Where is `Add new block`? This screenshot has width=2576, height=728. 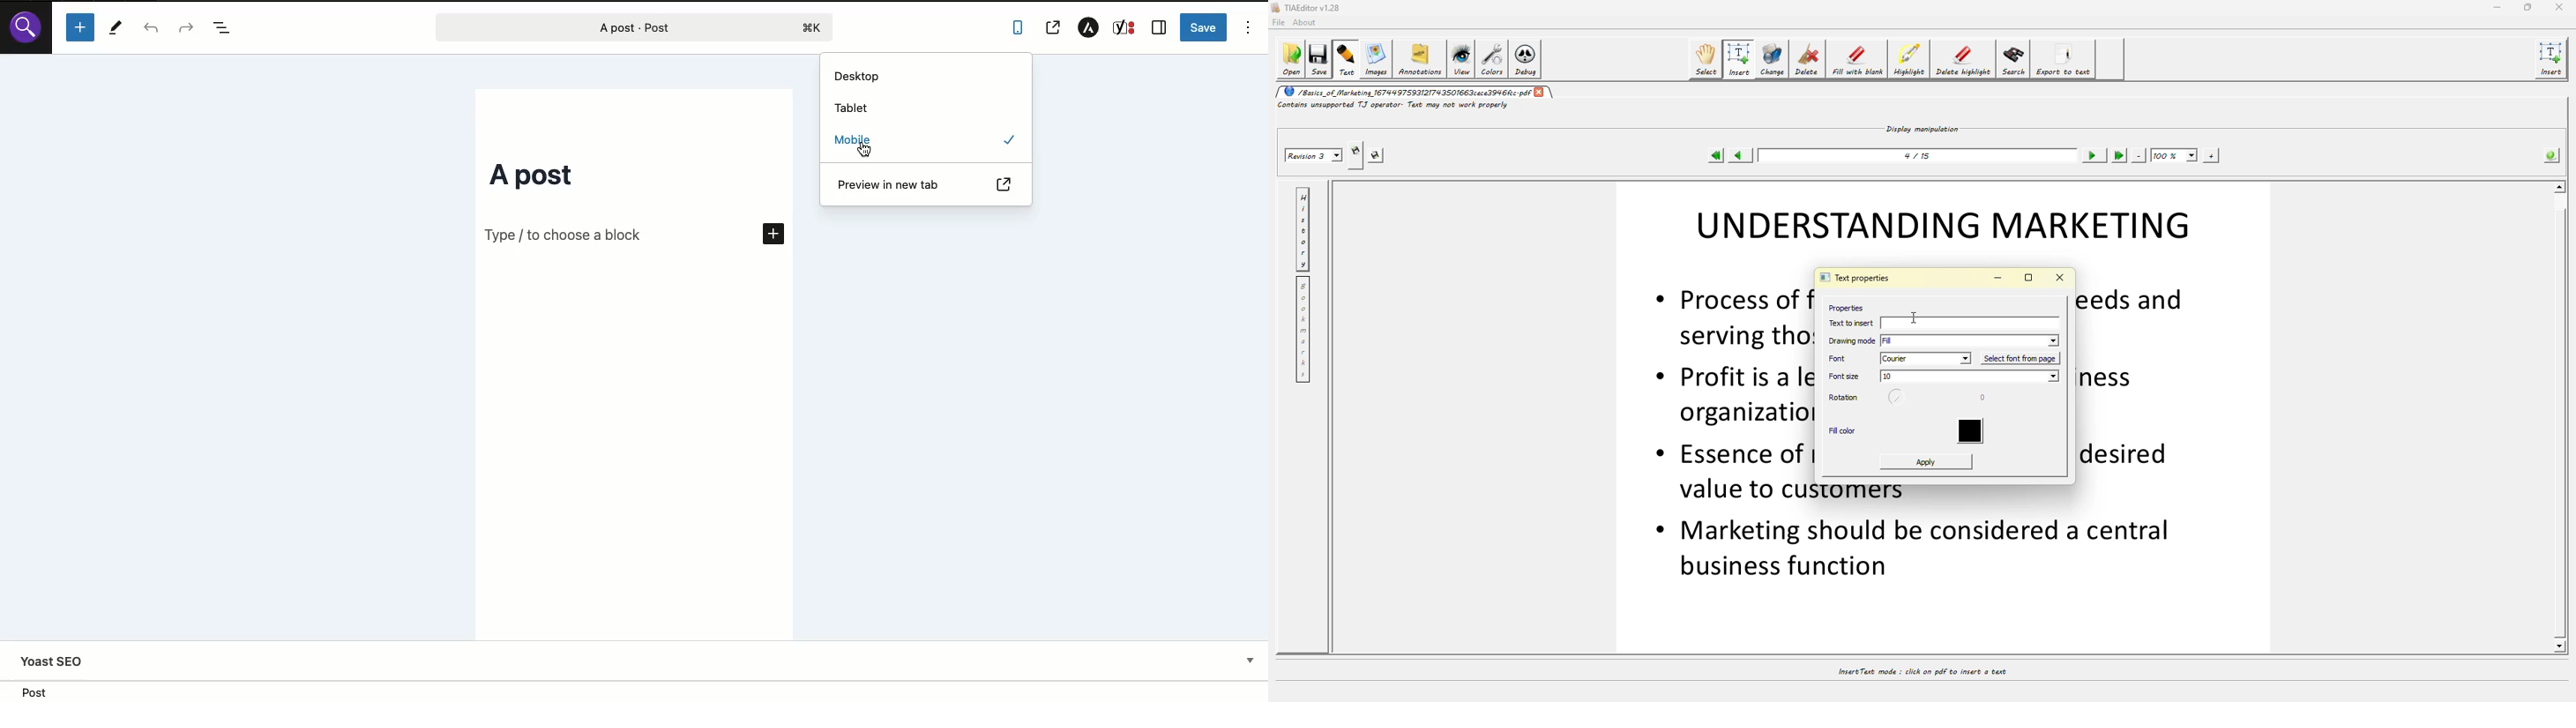 Add new block is located at coordinates (955, 217).